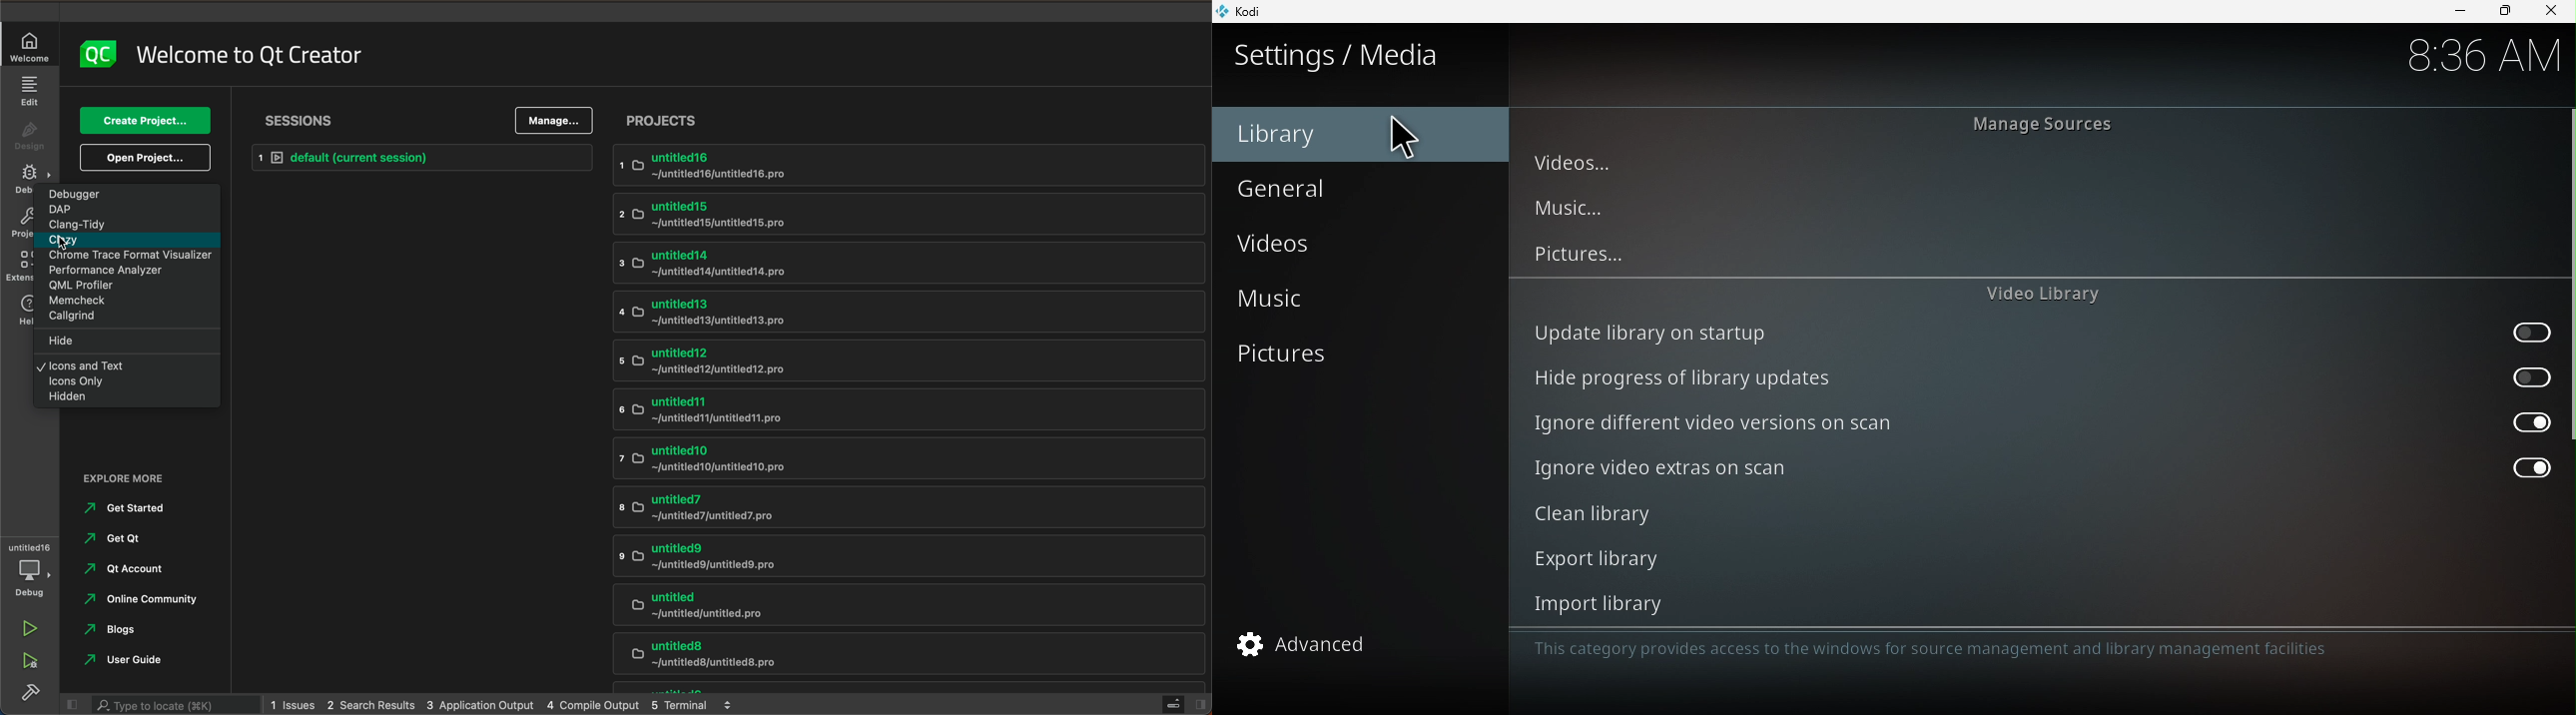 This screenshot has height=728, width=2576. I want to click on cursor, so click(66, 245).